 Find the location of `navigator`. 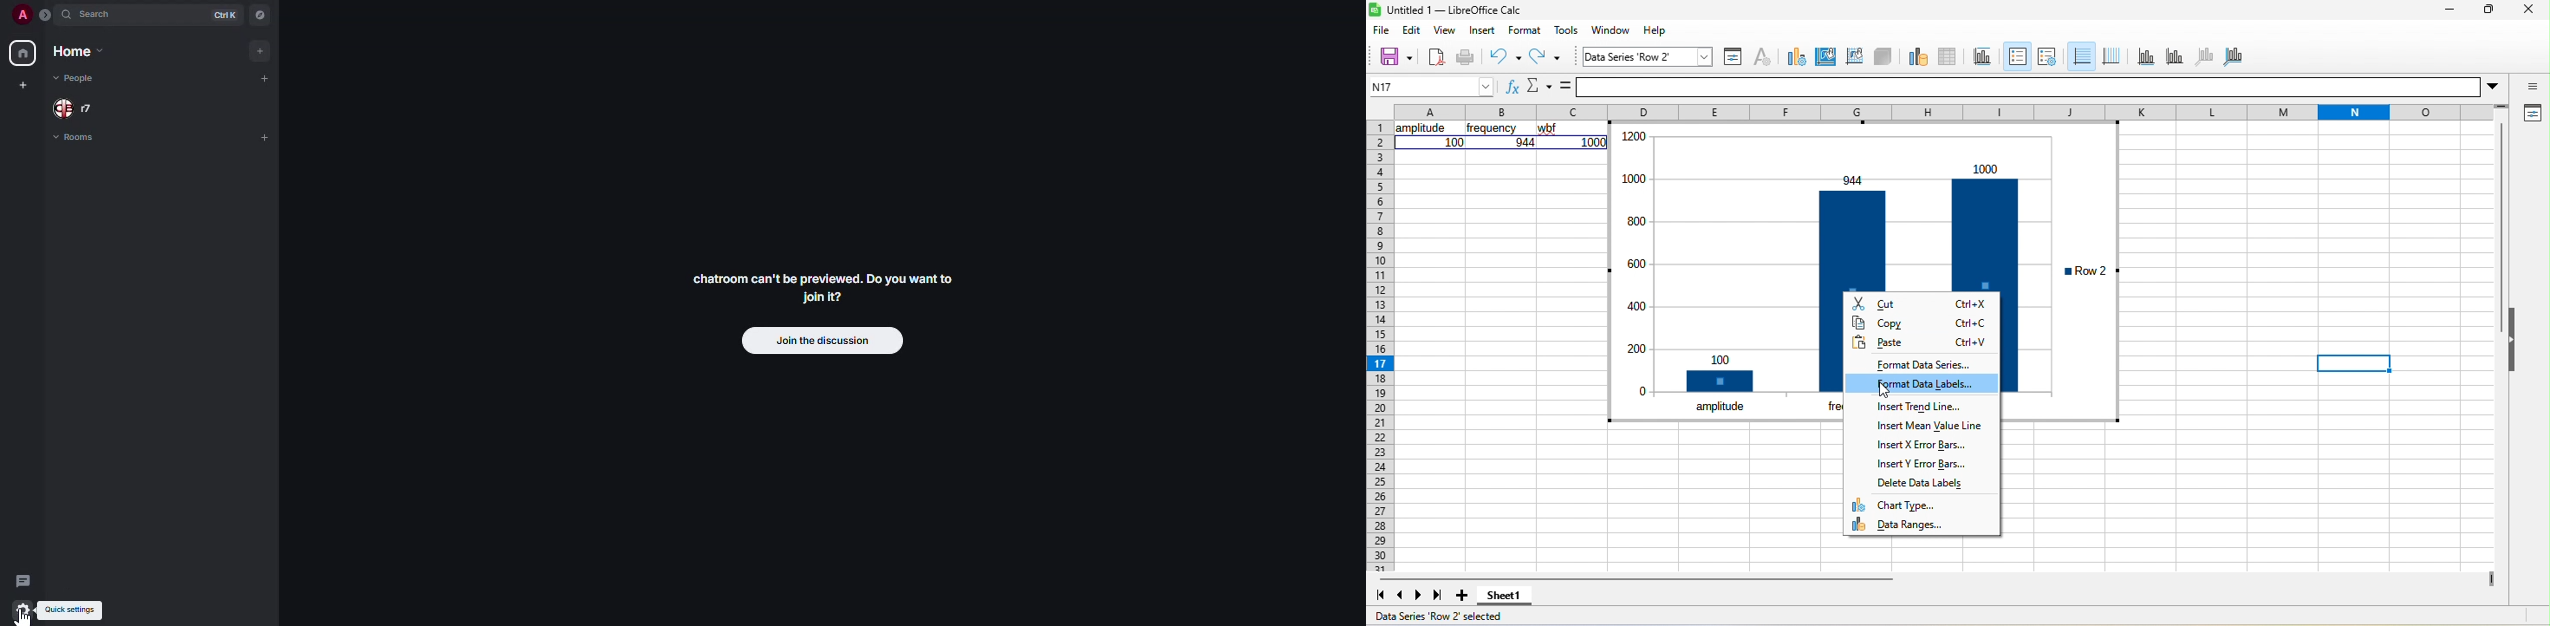

navigator is located at coordinates (262, 14).